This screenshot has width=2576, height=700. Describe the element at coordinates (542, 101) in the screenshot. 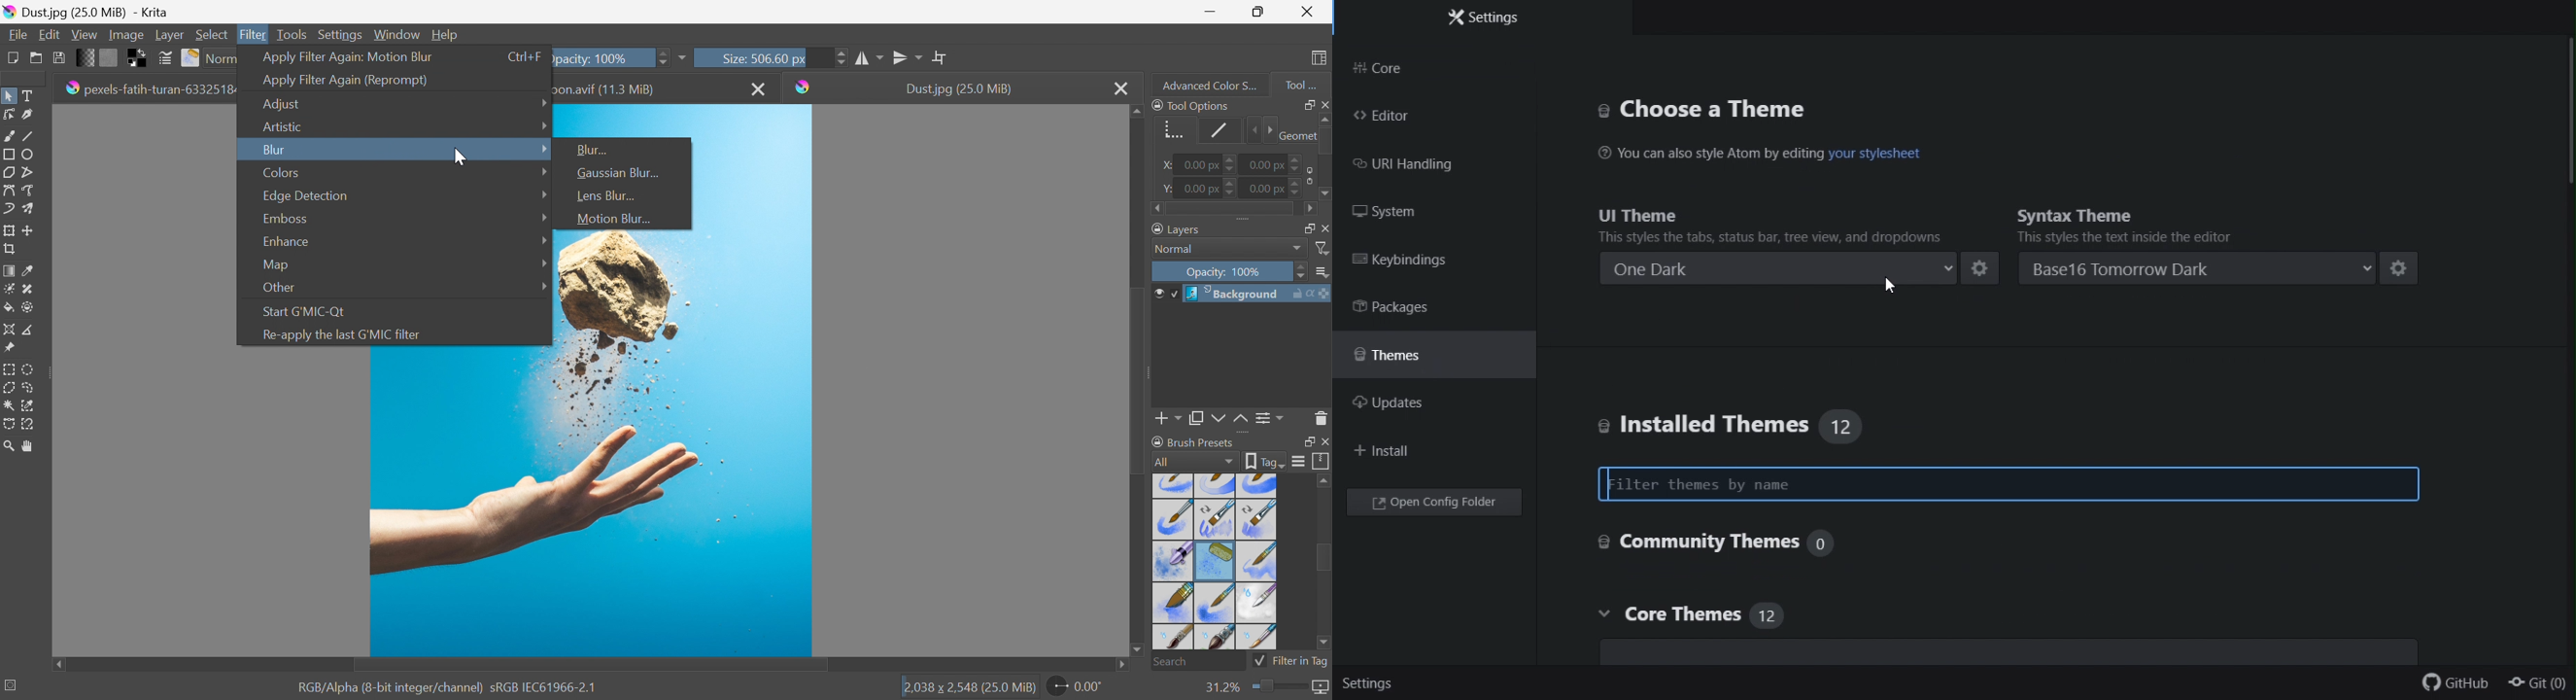

I see `Drop Down` at that location.